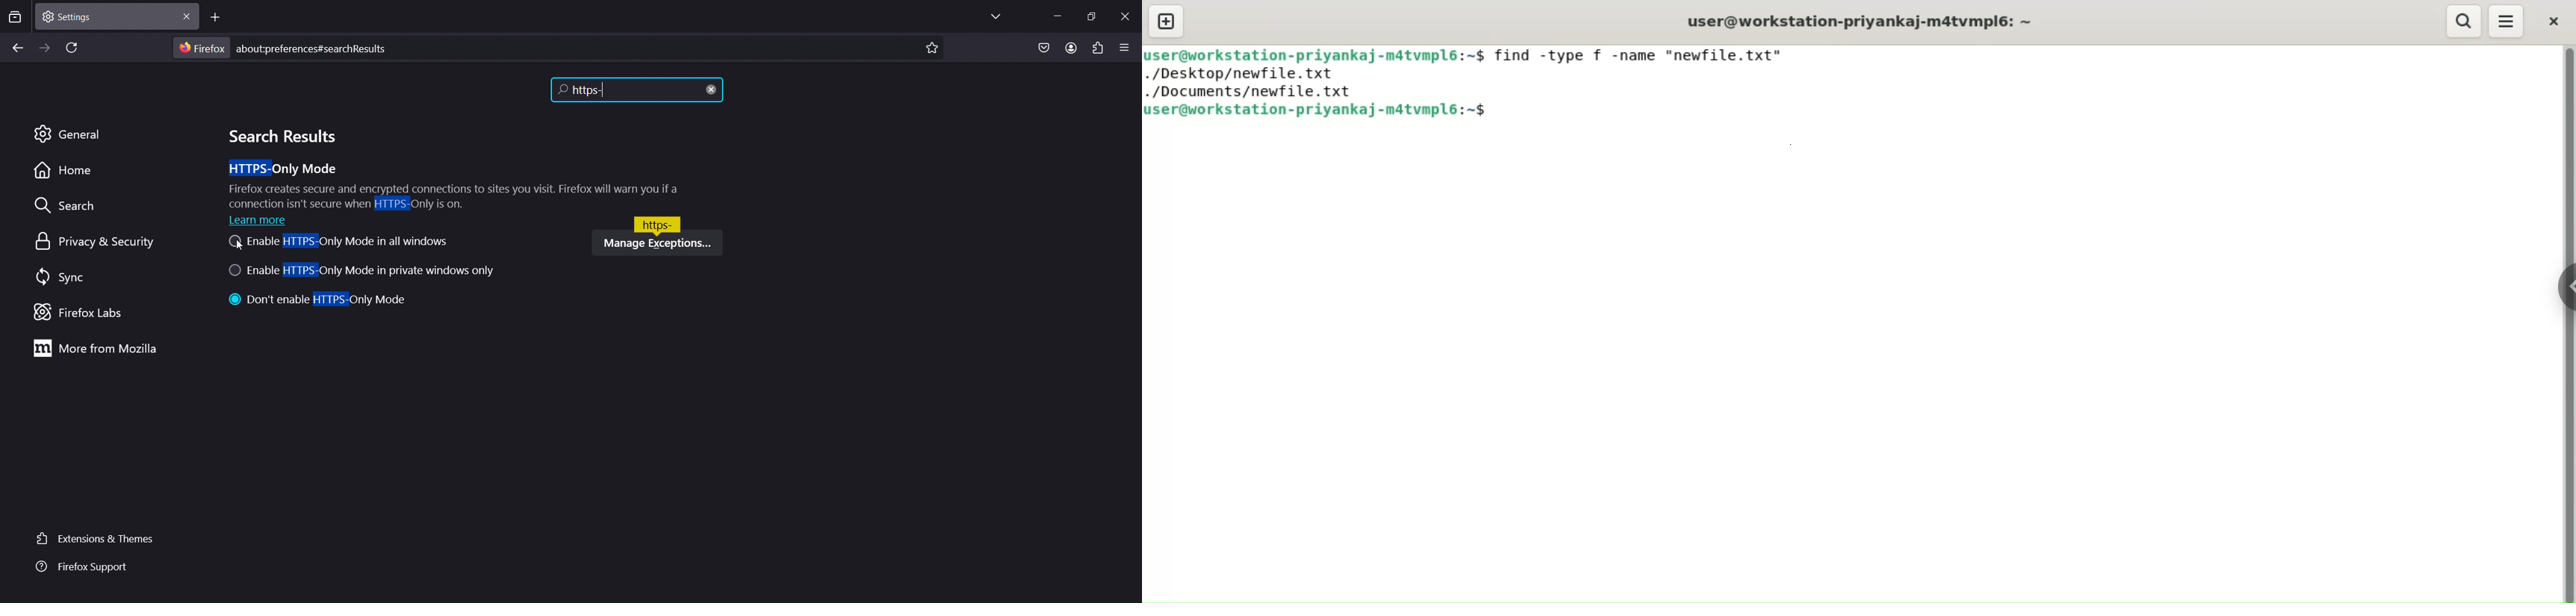  I want to click on learn more, so click(261, 220).